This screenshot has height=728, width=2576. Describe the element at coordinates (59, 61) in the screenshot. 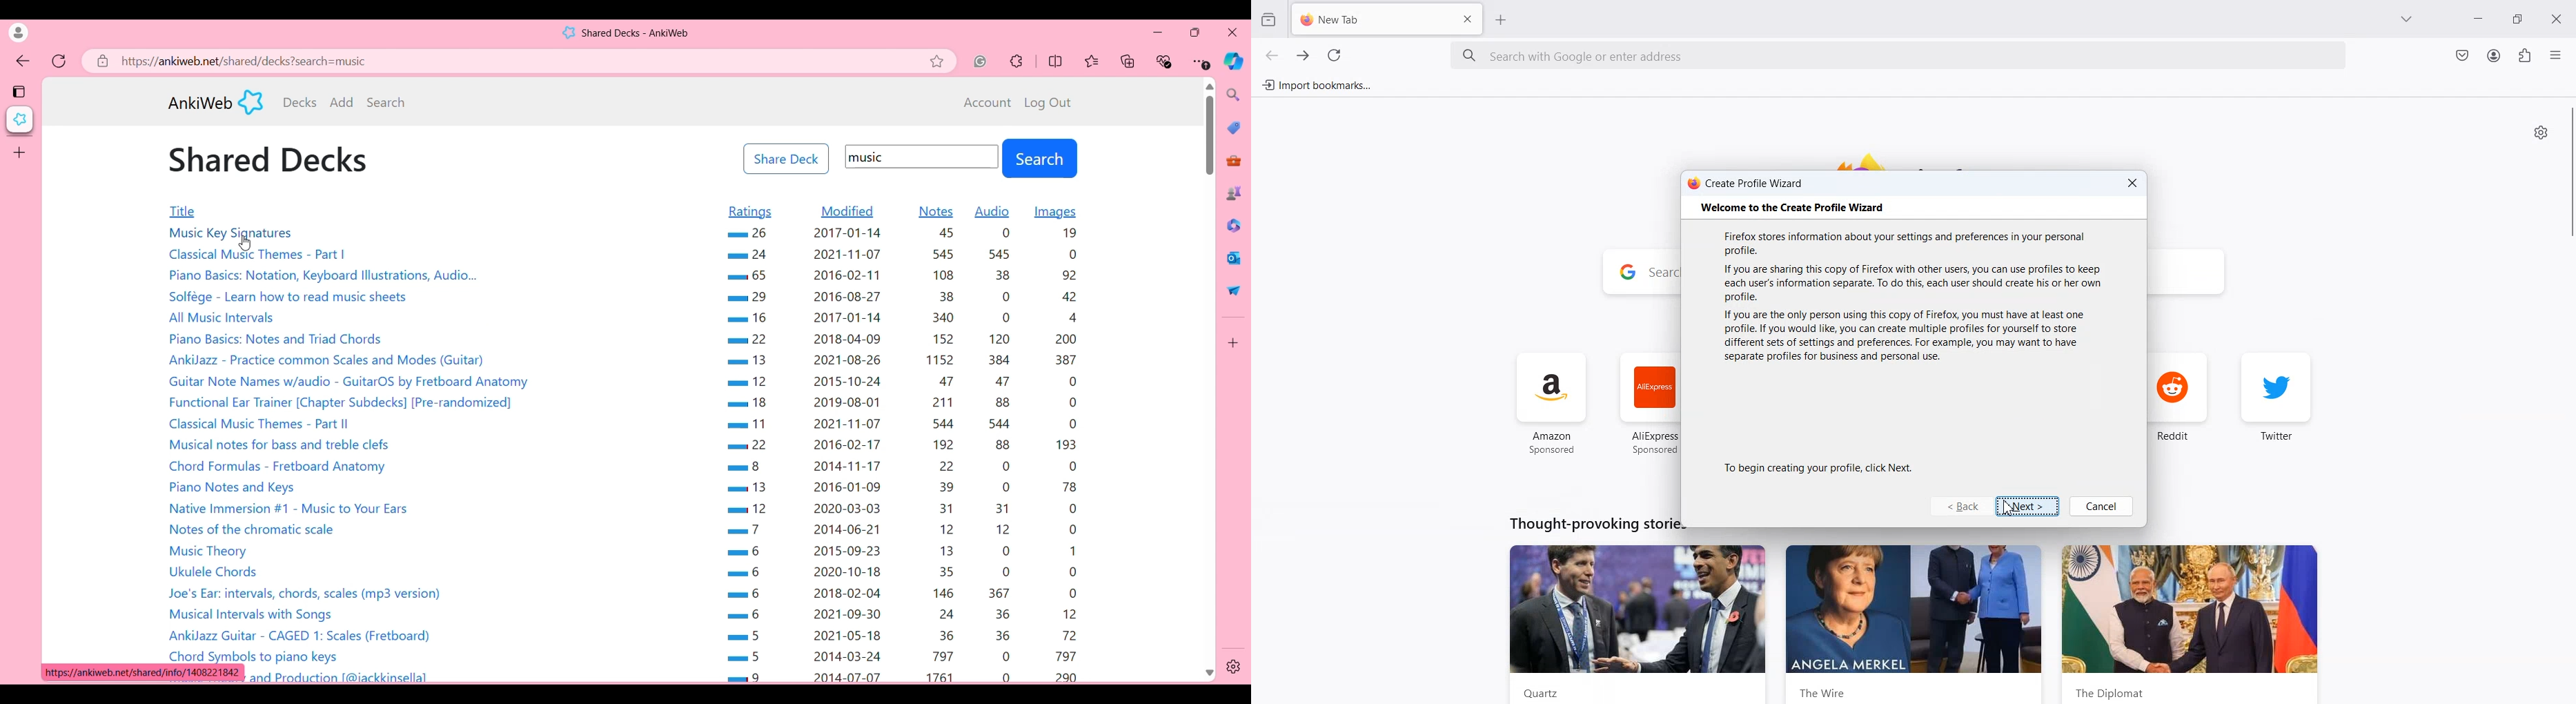

I see `Refresh page` at that location.